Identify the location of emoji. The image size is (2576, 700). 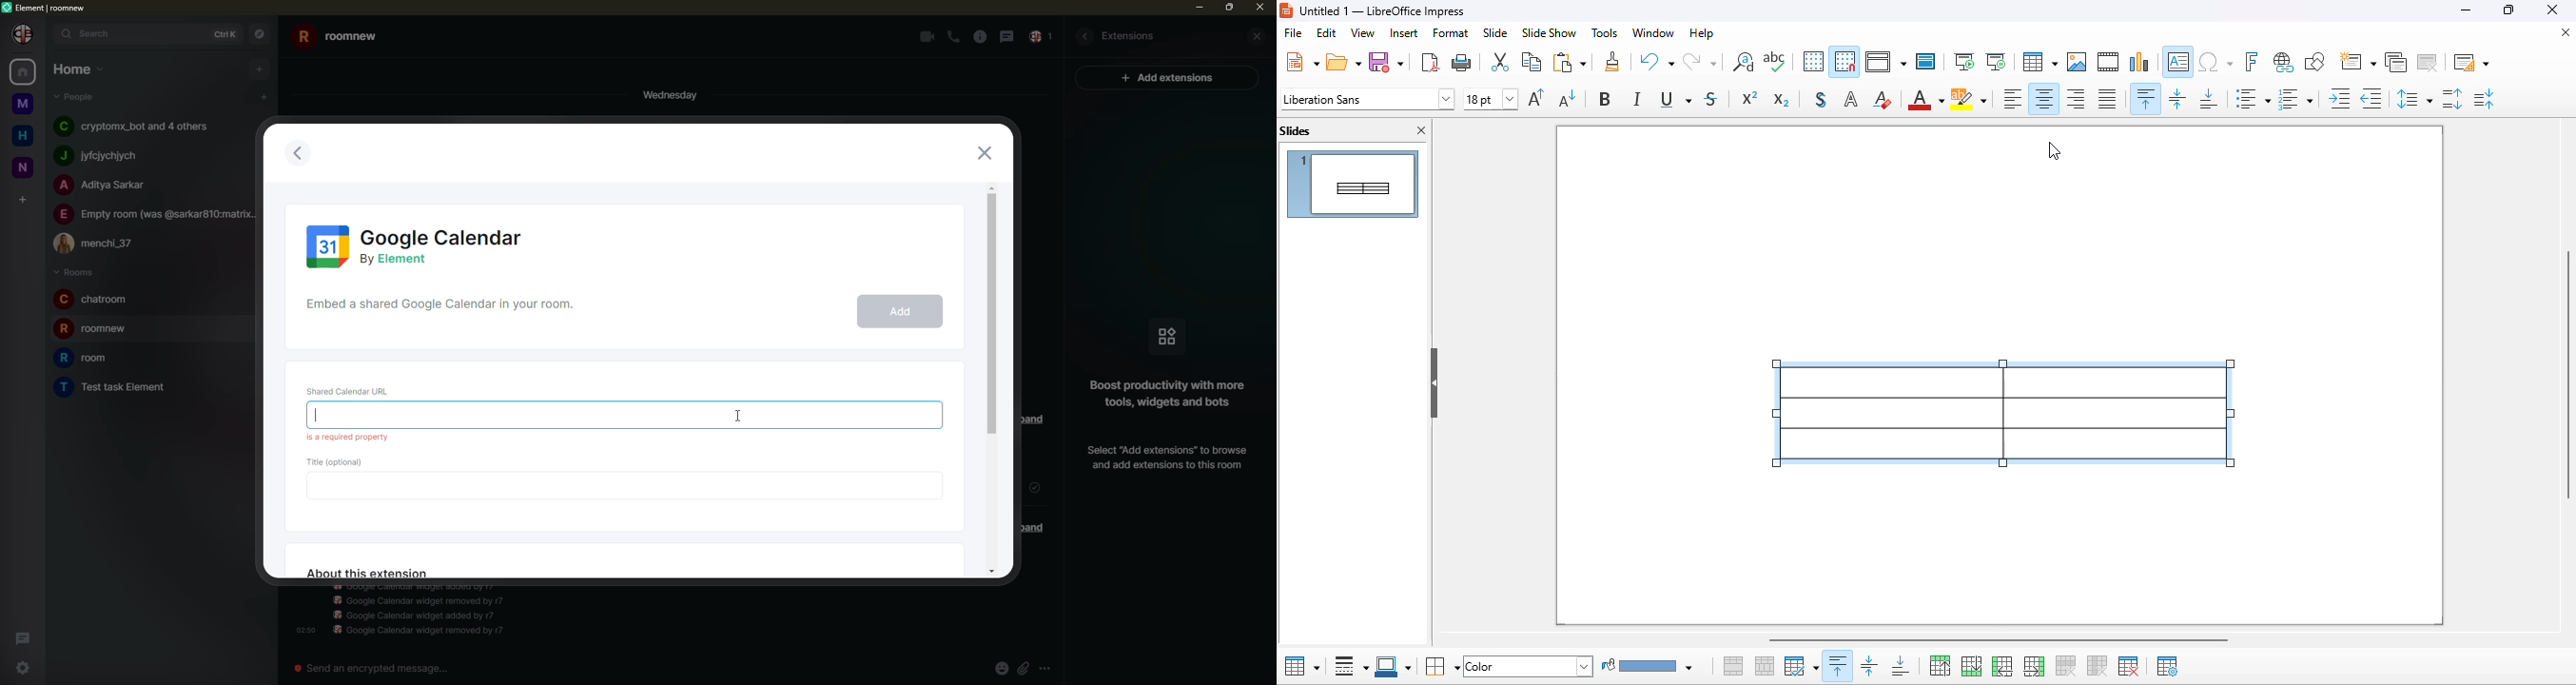
(1001, 668).